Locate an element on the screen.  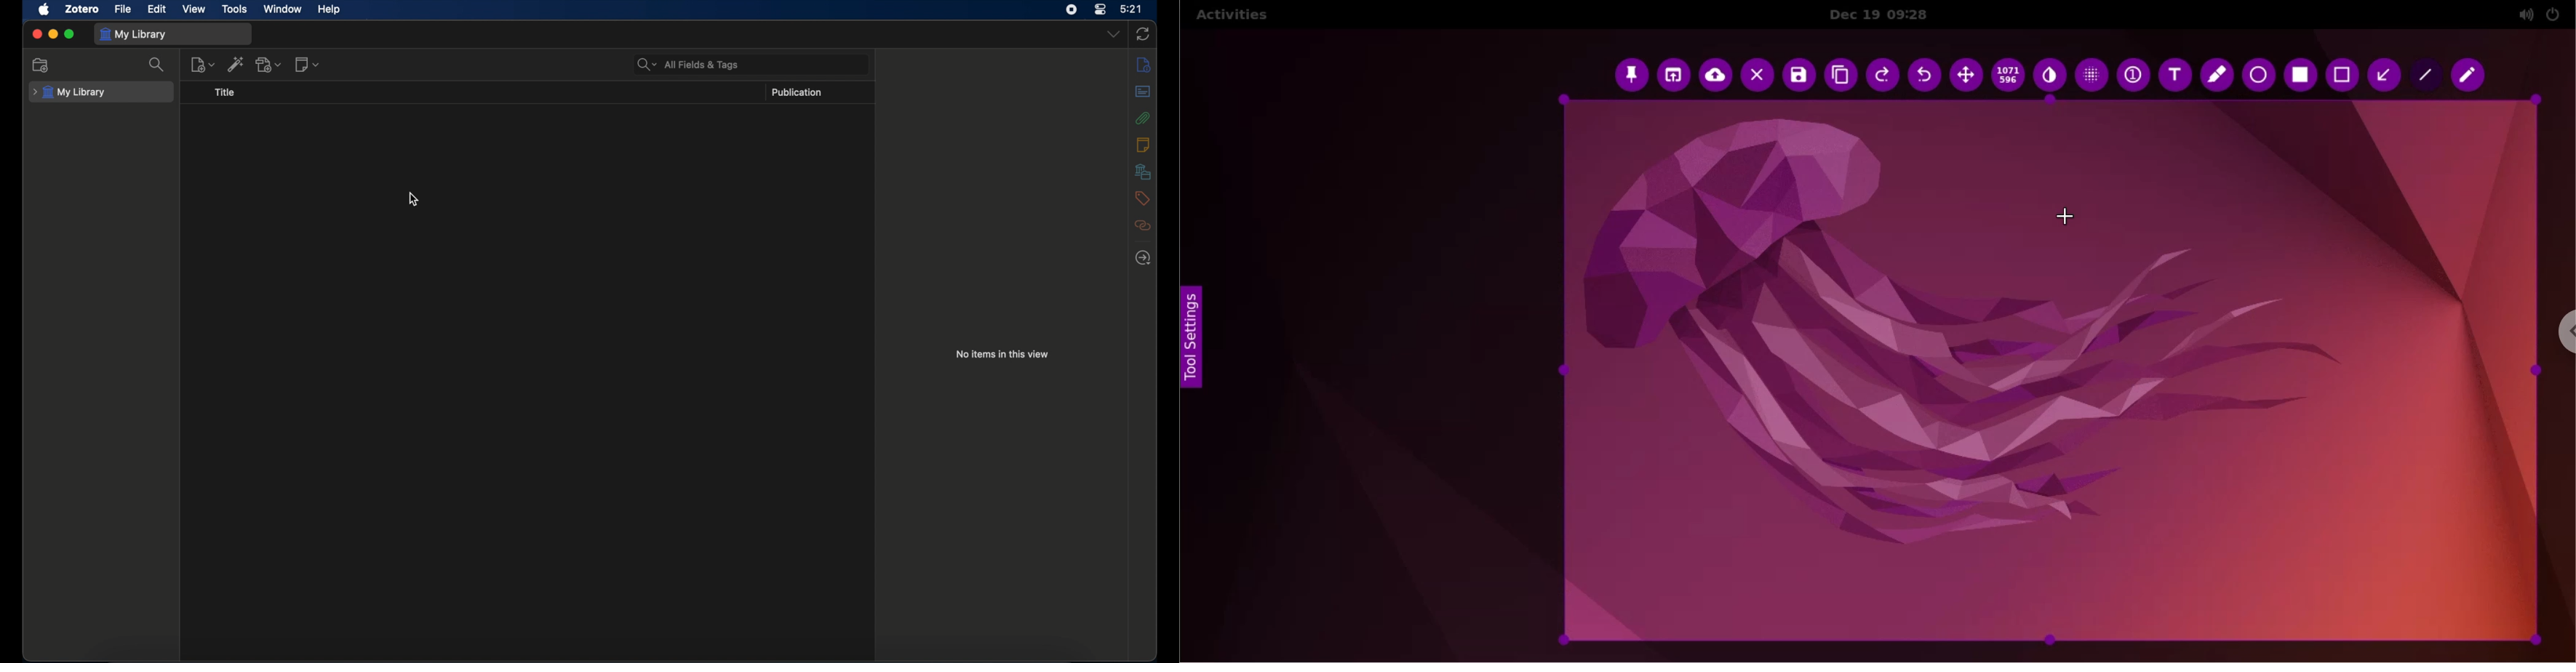
tags is located at coordinates (1142, 198).